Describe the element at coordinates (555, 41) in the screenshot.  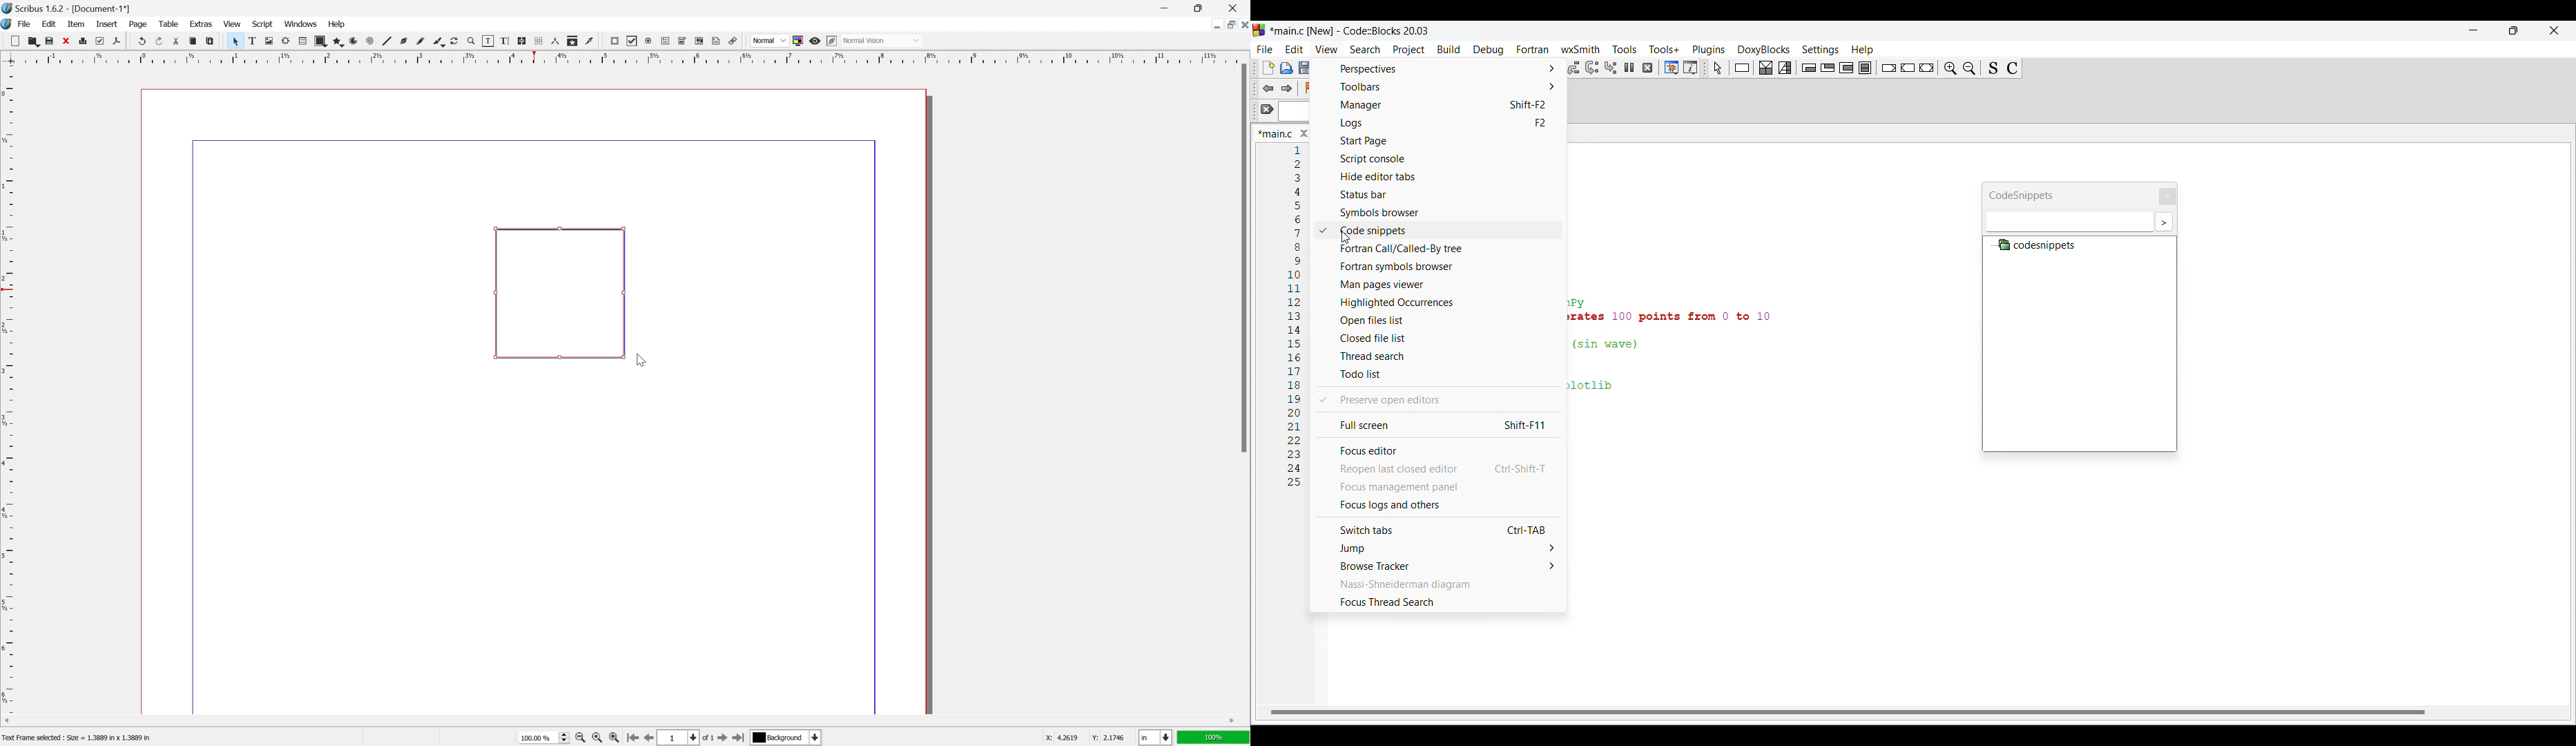
I see `measurements` at that location.